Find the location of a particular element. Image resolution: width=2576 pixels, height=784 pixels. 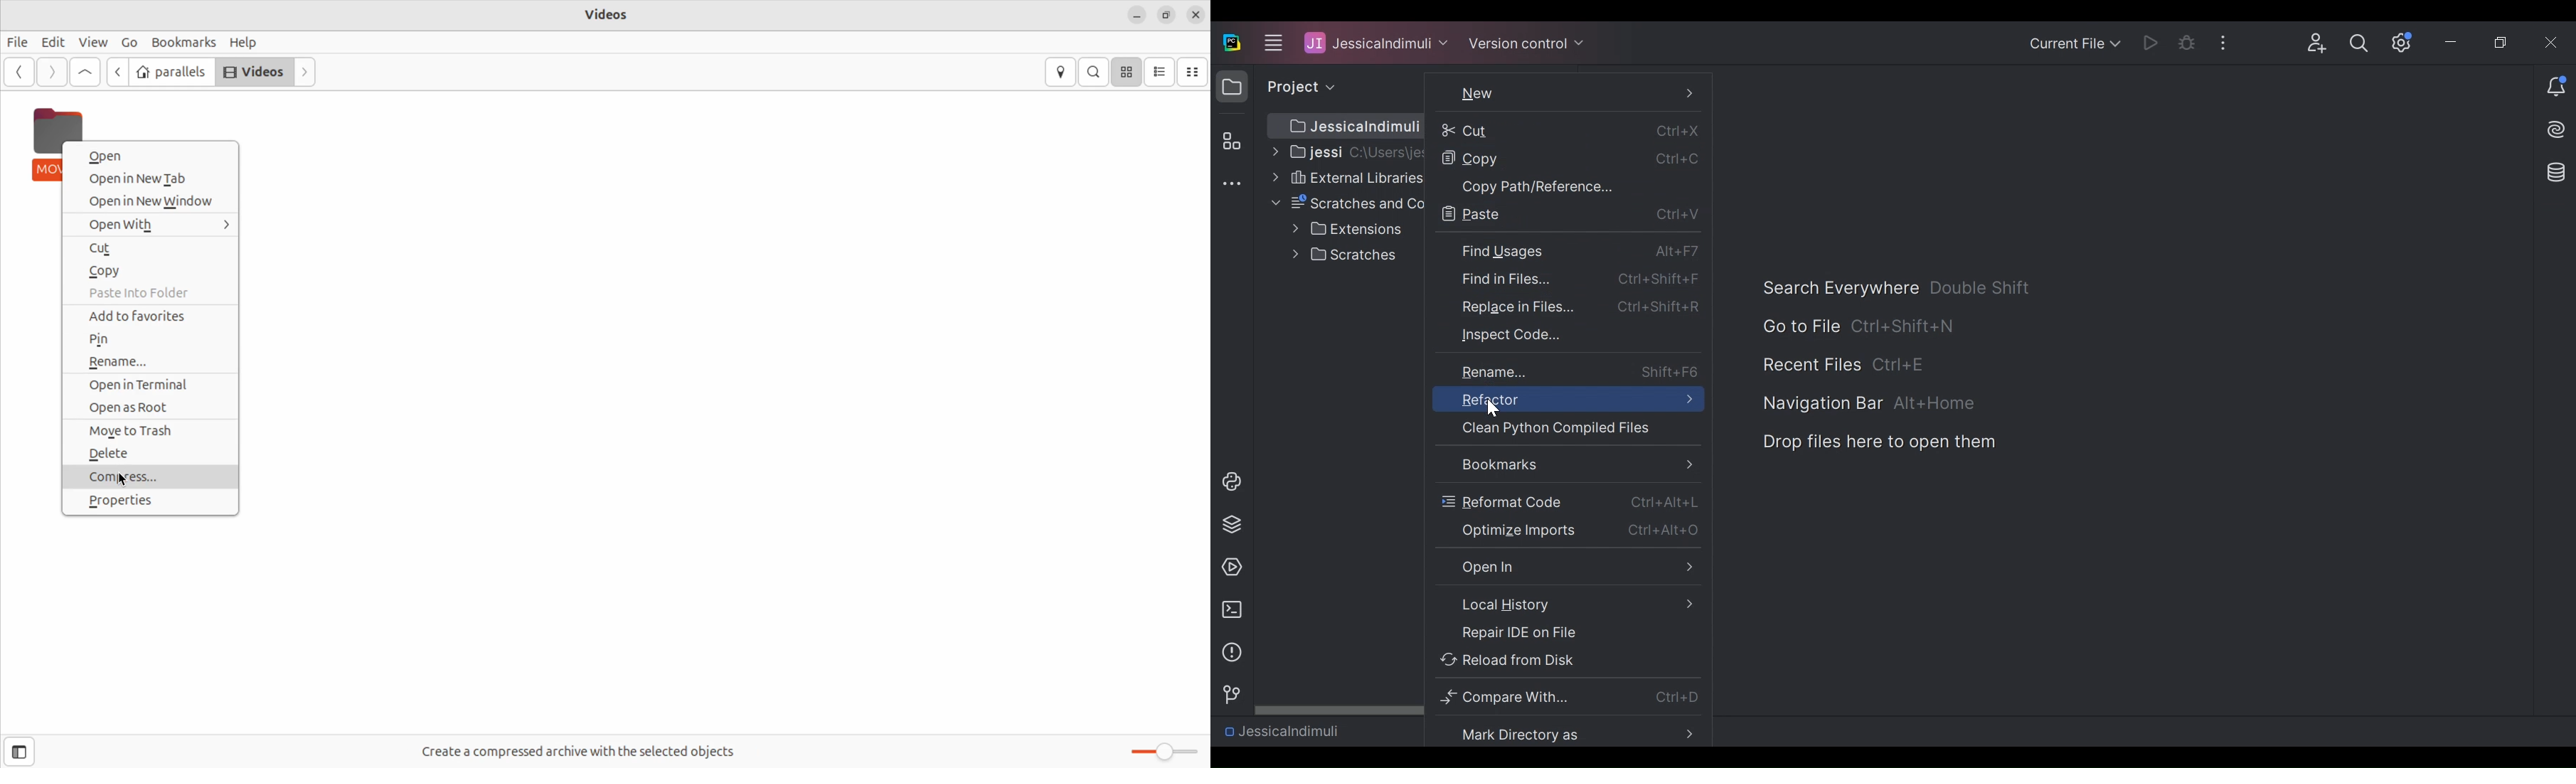

Go To files is located at coordinates (1799, 326).